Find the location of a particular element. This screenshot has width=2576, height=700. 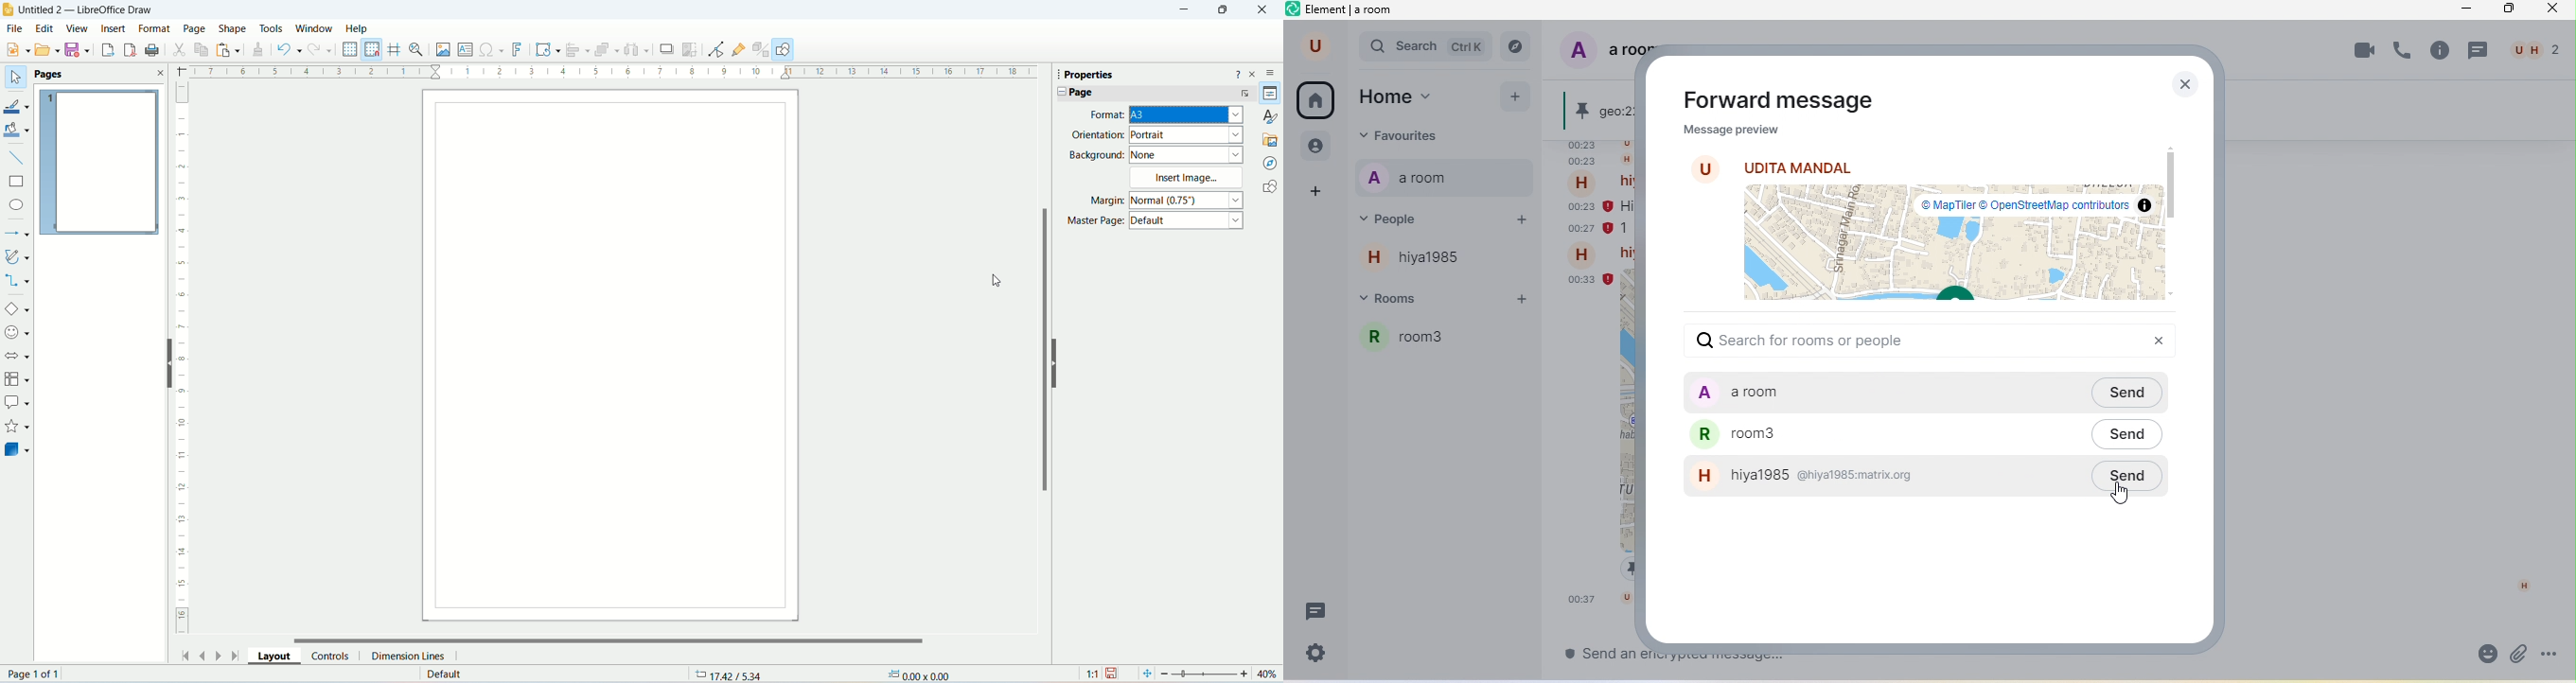

tools is located at coordinates (273, 29).